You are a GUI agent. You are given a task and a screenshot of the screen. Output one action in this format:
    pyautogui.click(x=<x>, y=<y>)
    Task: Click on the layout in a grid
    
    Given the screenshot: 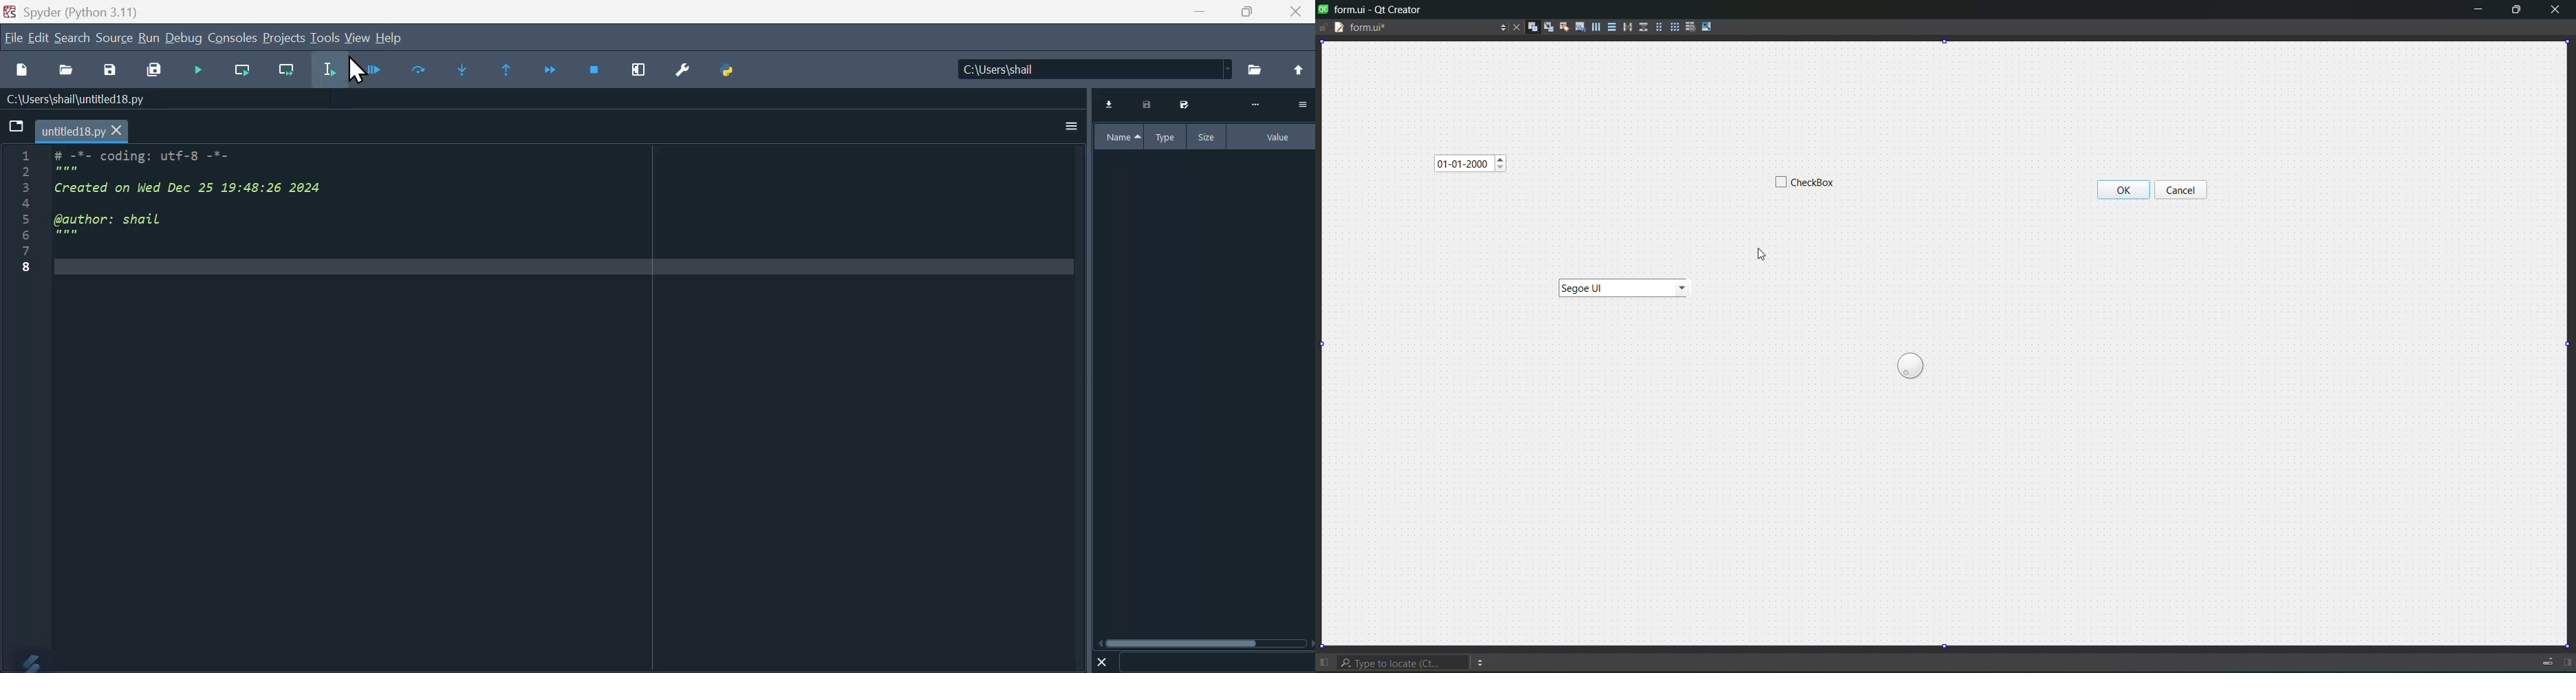 What is the action you would take?
    pyautogui.click(x=1674, y=26)
    